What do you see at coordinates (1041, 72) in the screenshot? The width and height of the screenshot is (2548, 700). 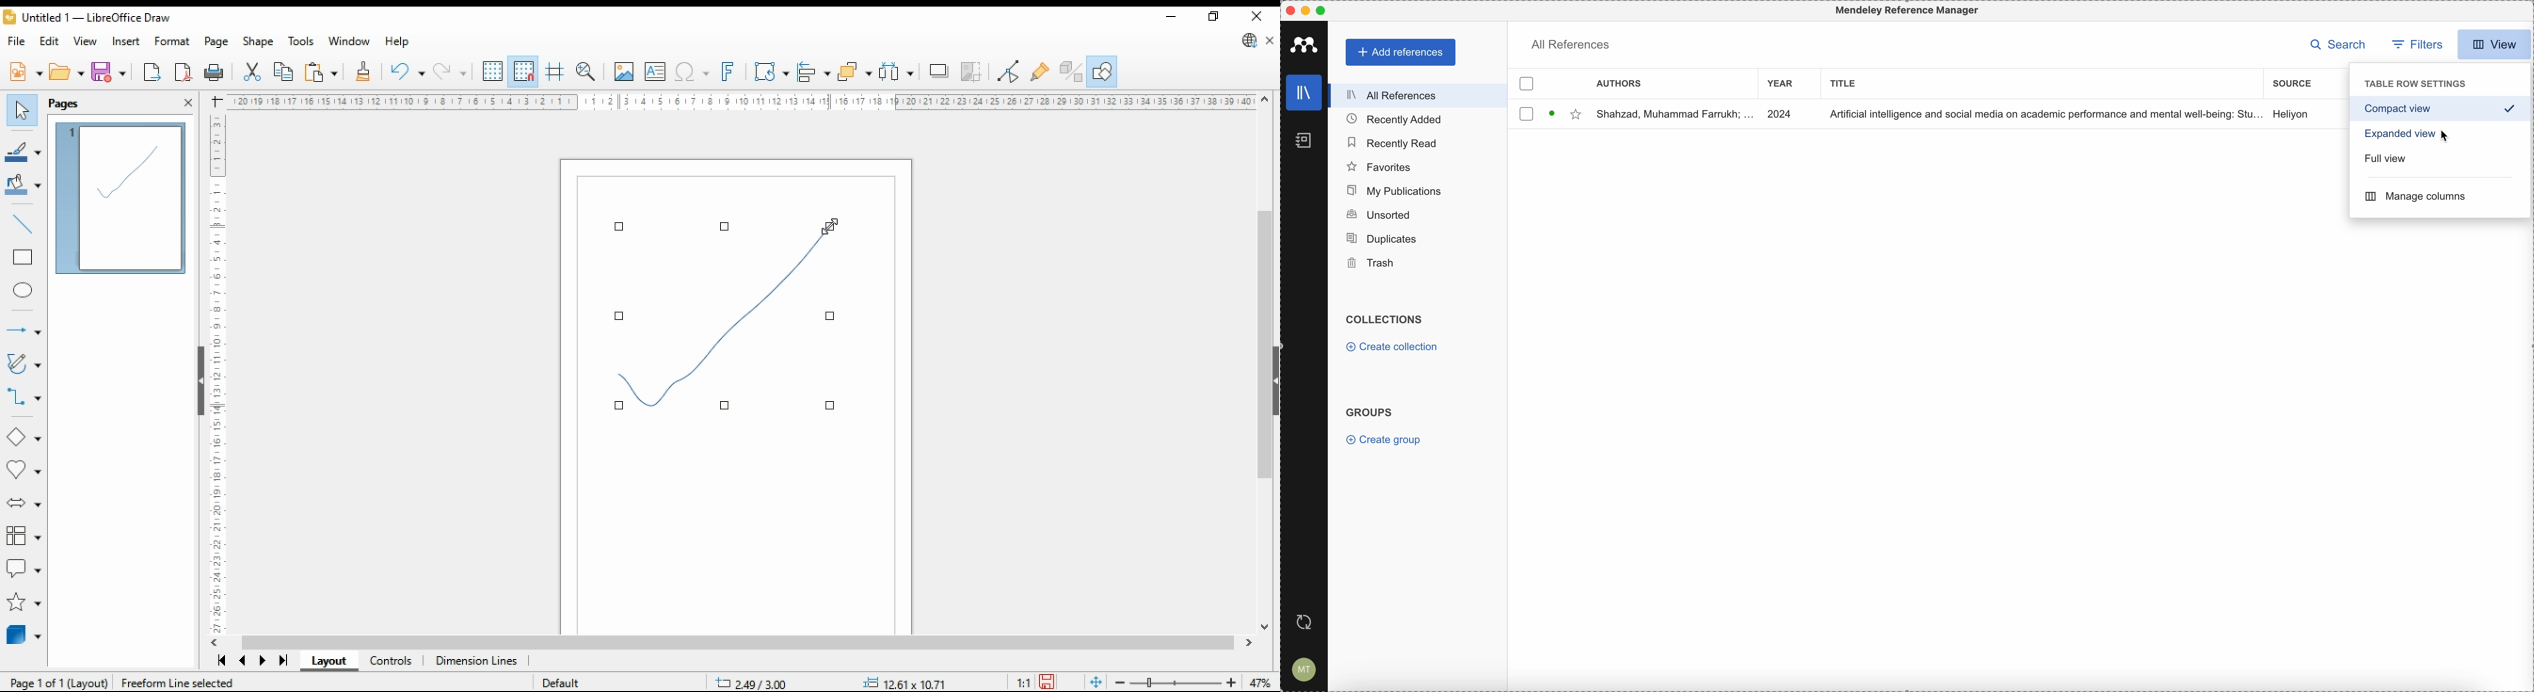 I see `show gluepoint function` at bounding box center [1041, 72].